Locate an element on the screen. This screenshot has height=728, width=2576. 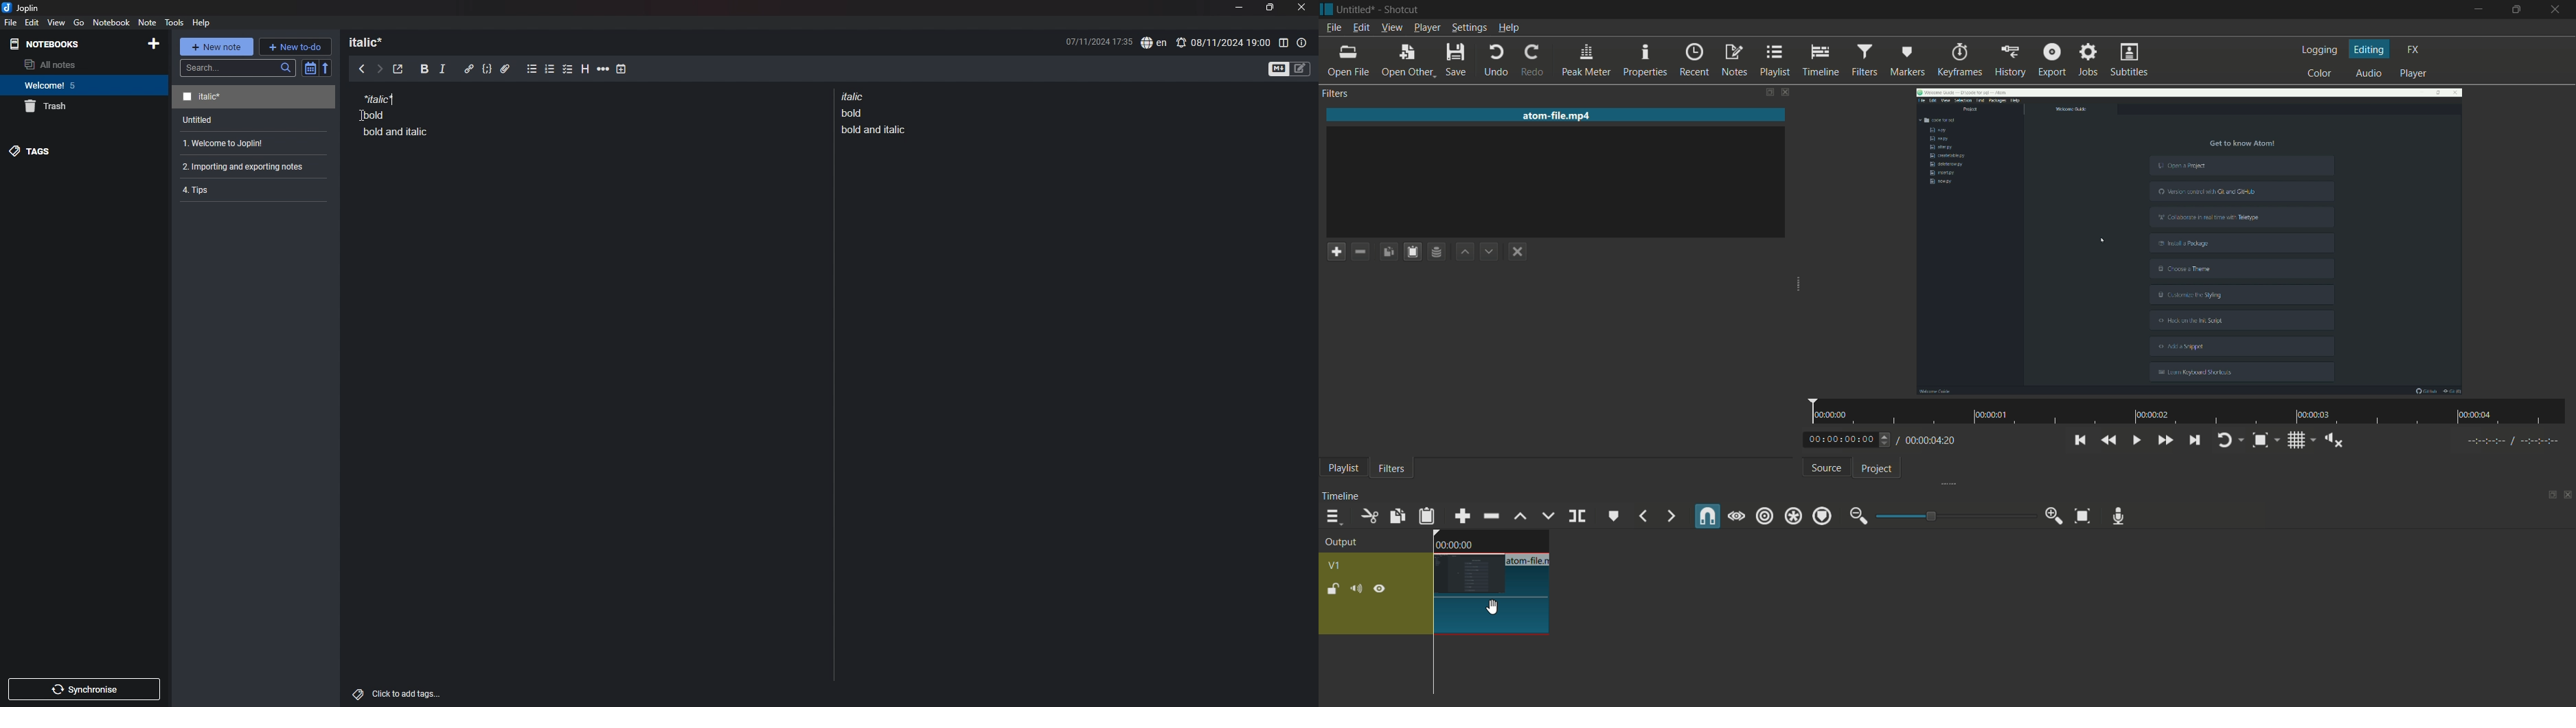
settings menu is located at coordinates (1469, 27).